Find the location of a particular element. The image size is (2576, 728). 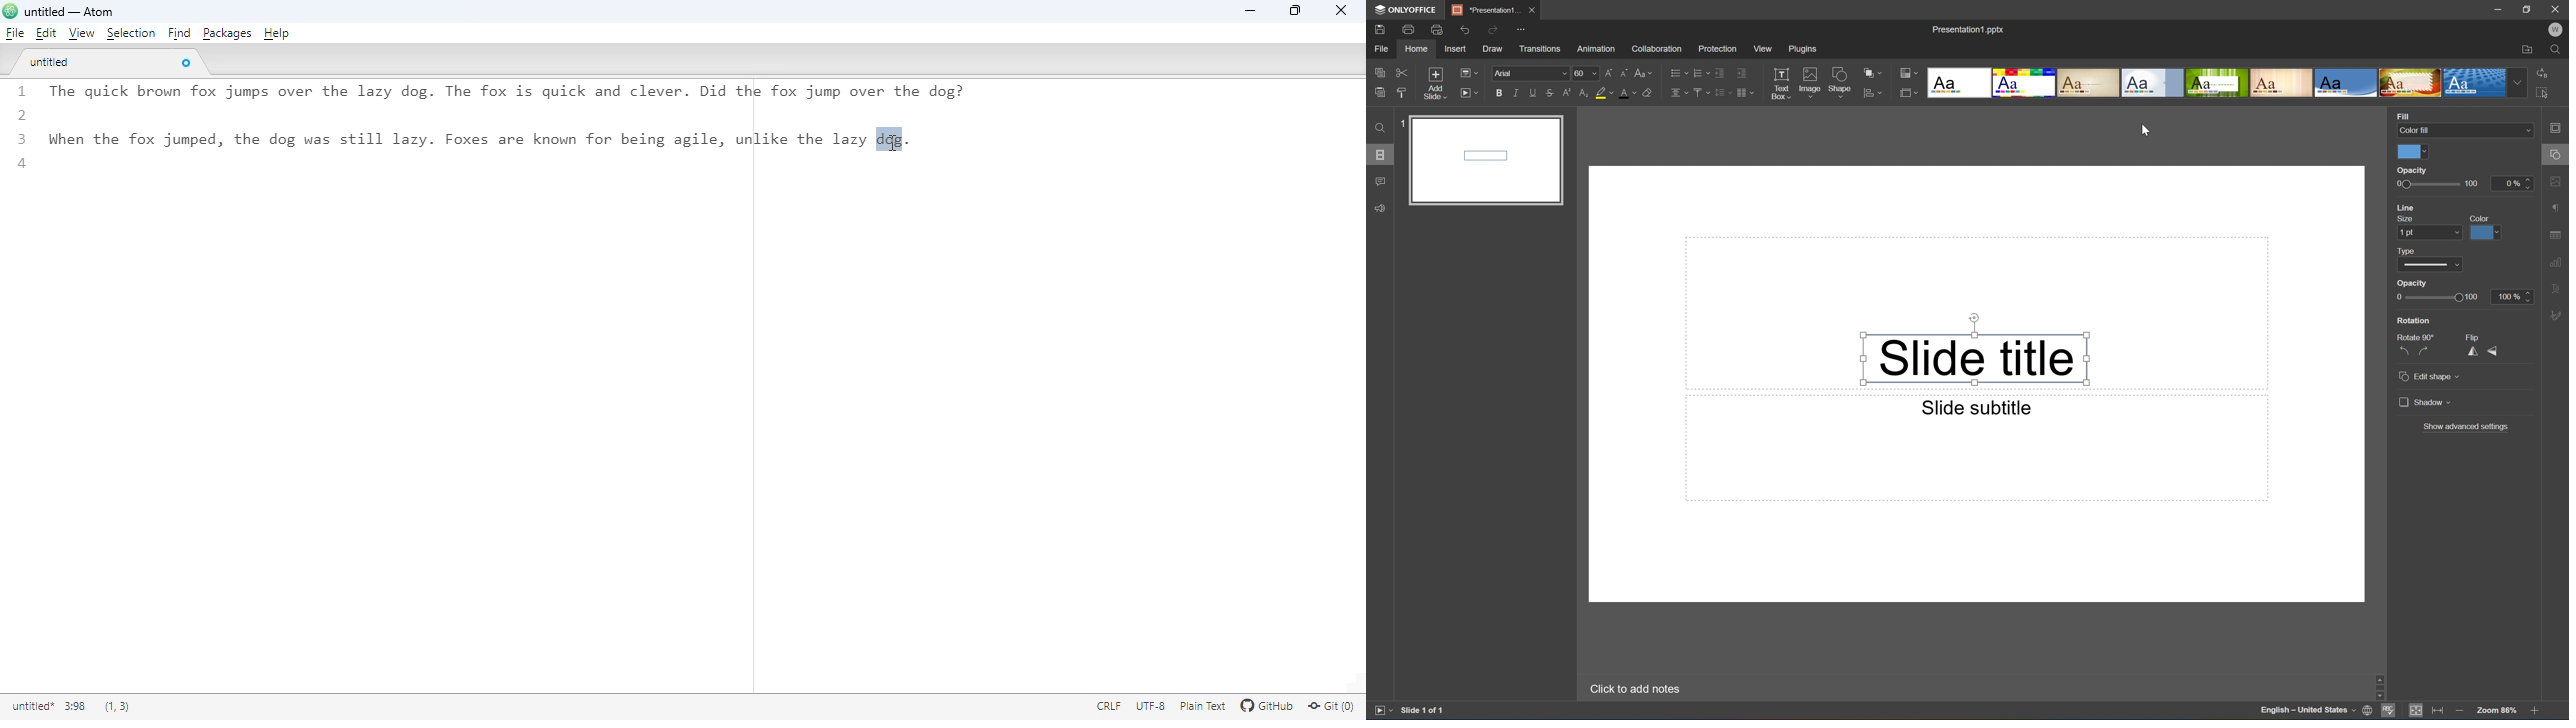

1 pt is located at coordinates (2426, 233).